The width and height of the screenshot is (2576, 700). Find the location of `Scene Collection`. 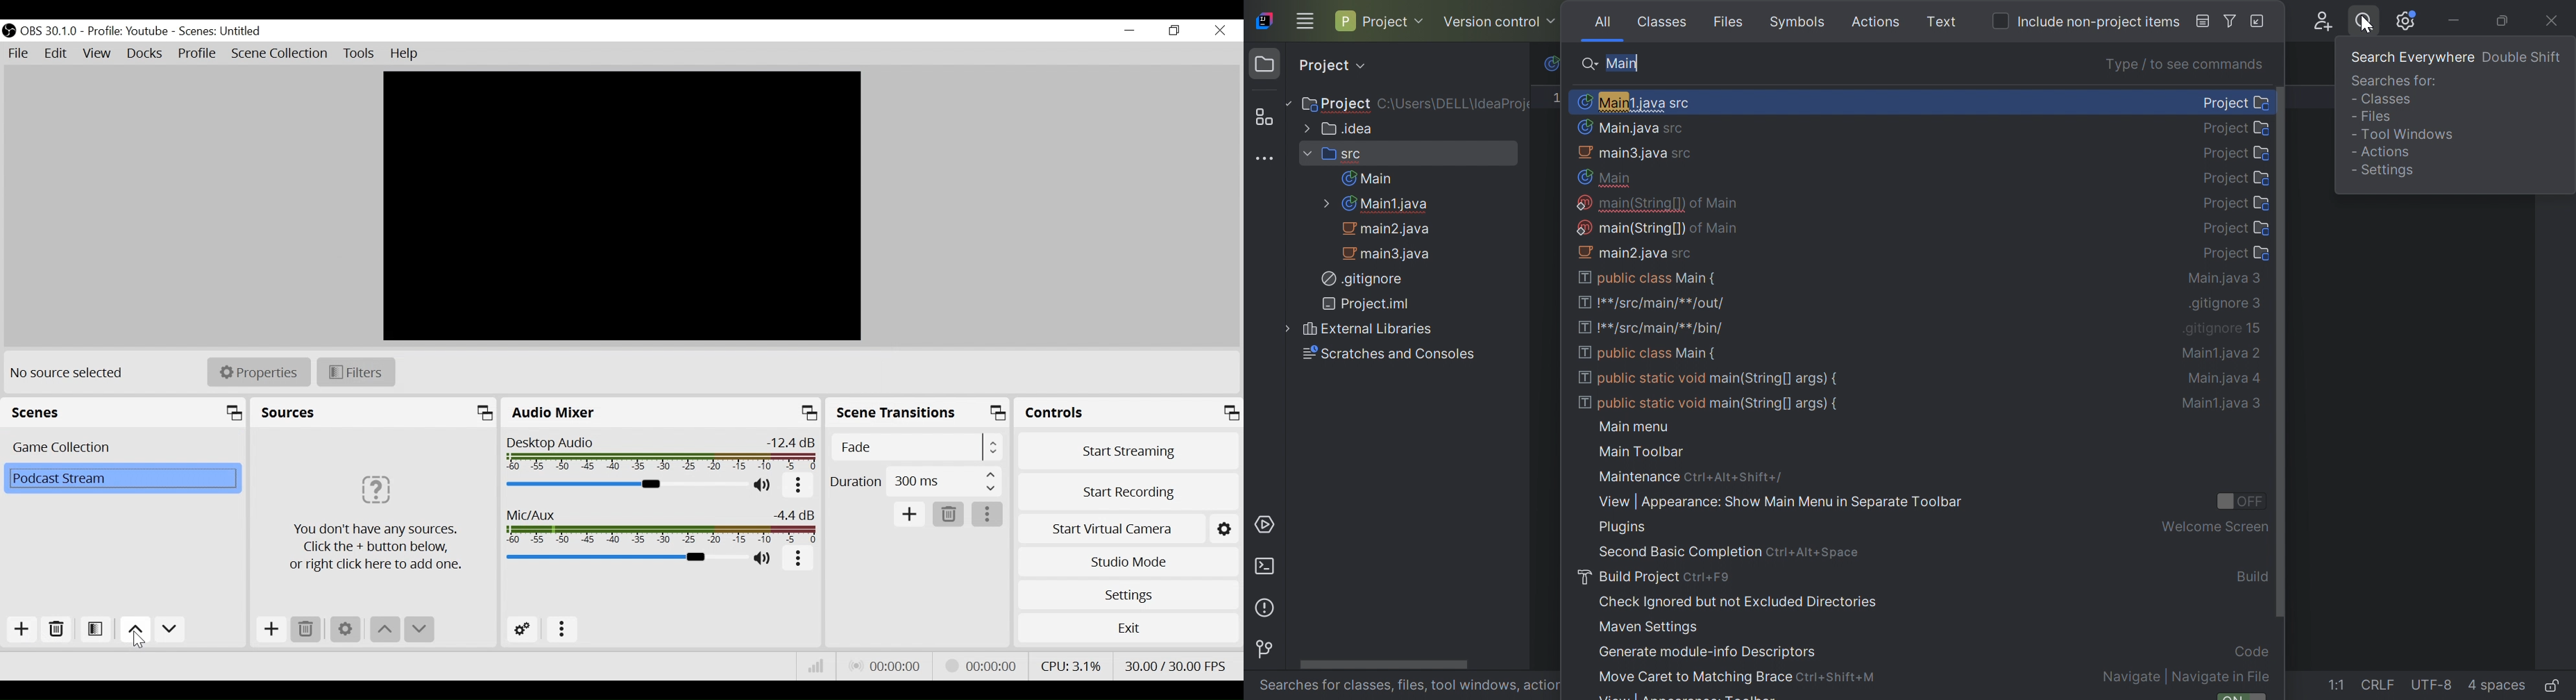

Scene Collection is located at coordinates (281, 54).